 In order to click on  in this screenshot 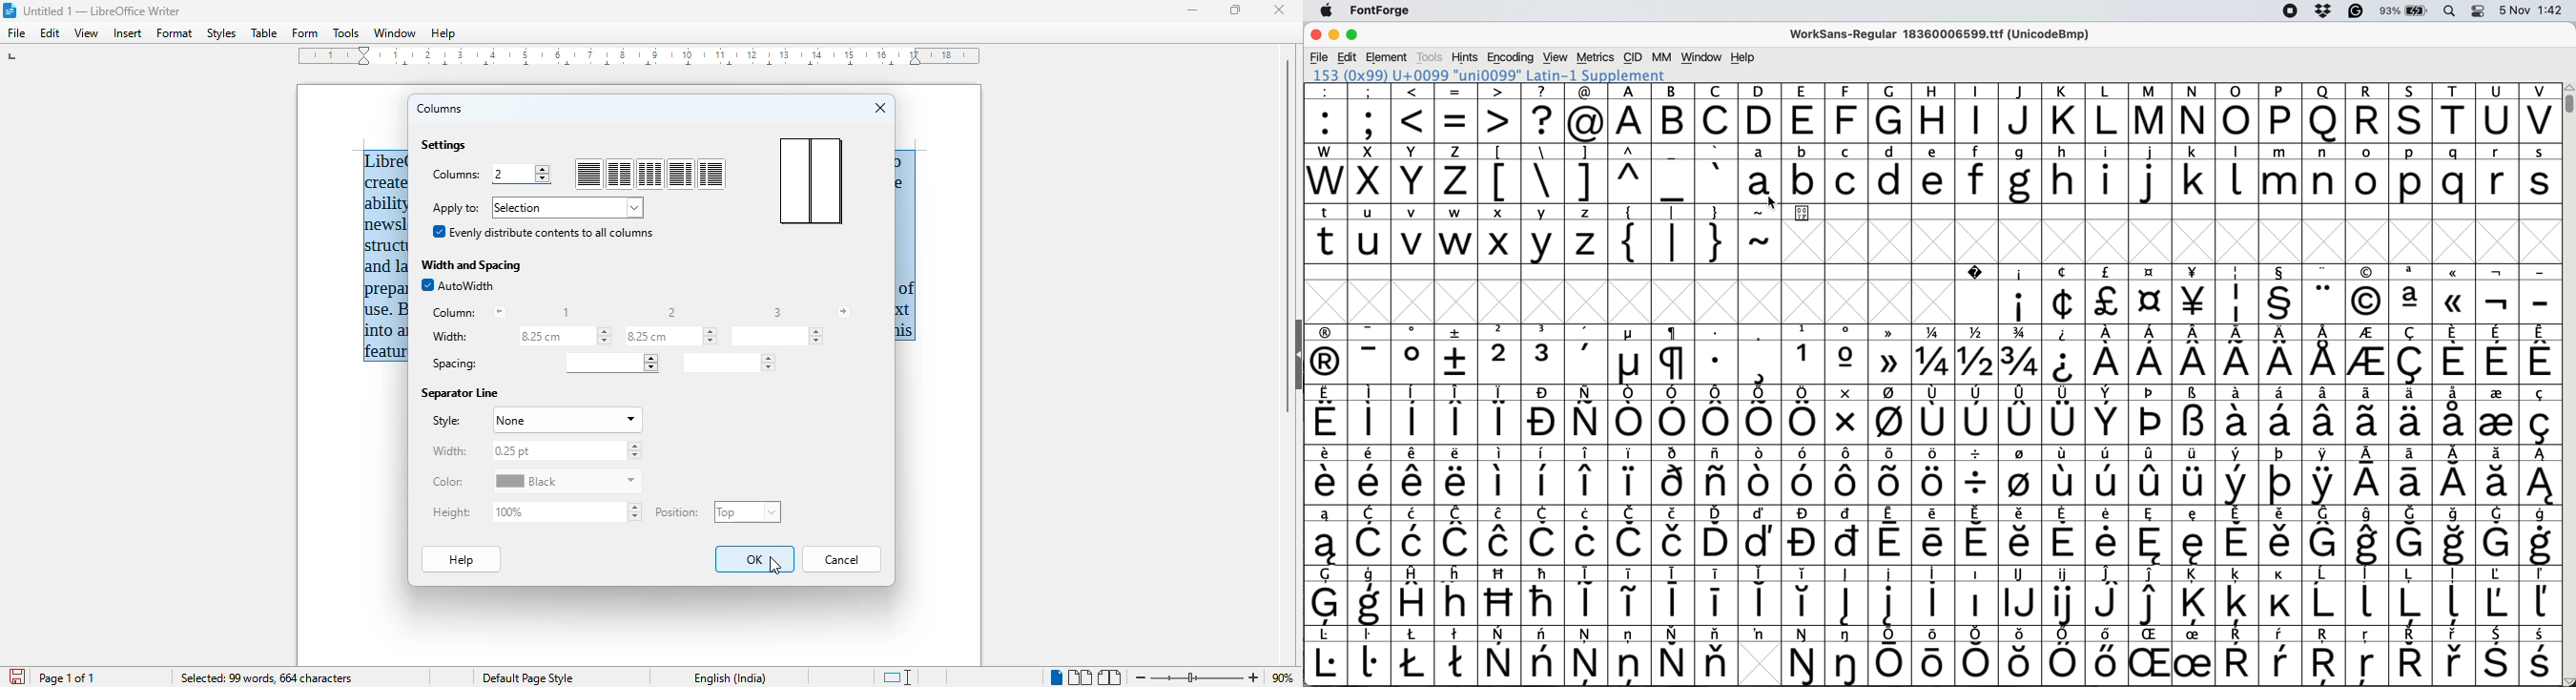, I will do `click(2021, 655)`.